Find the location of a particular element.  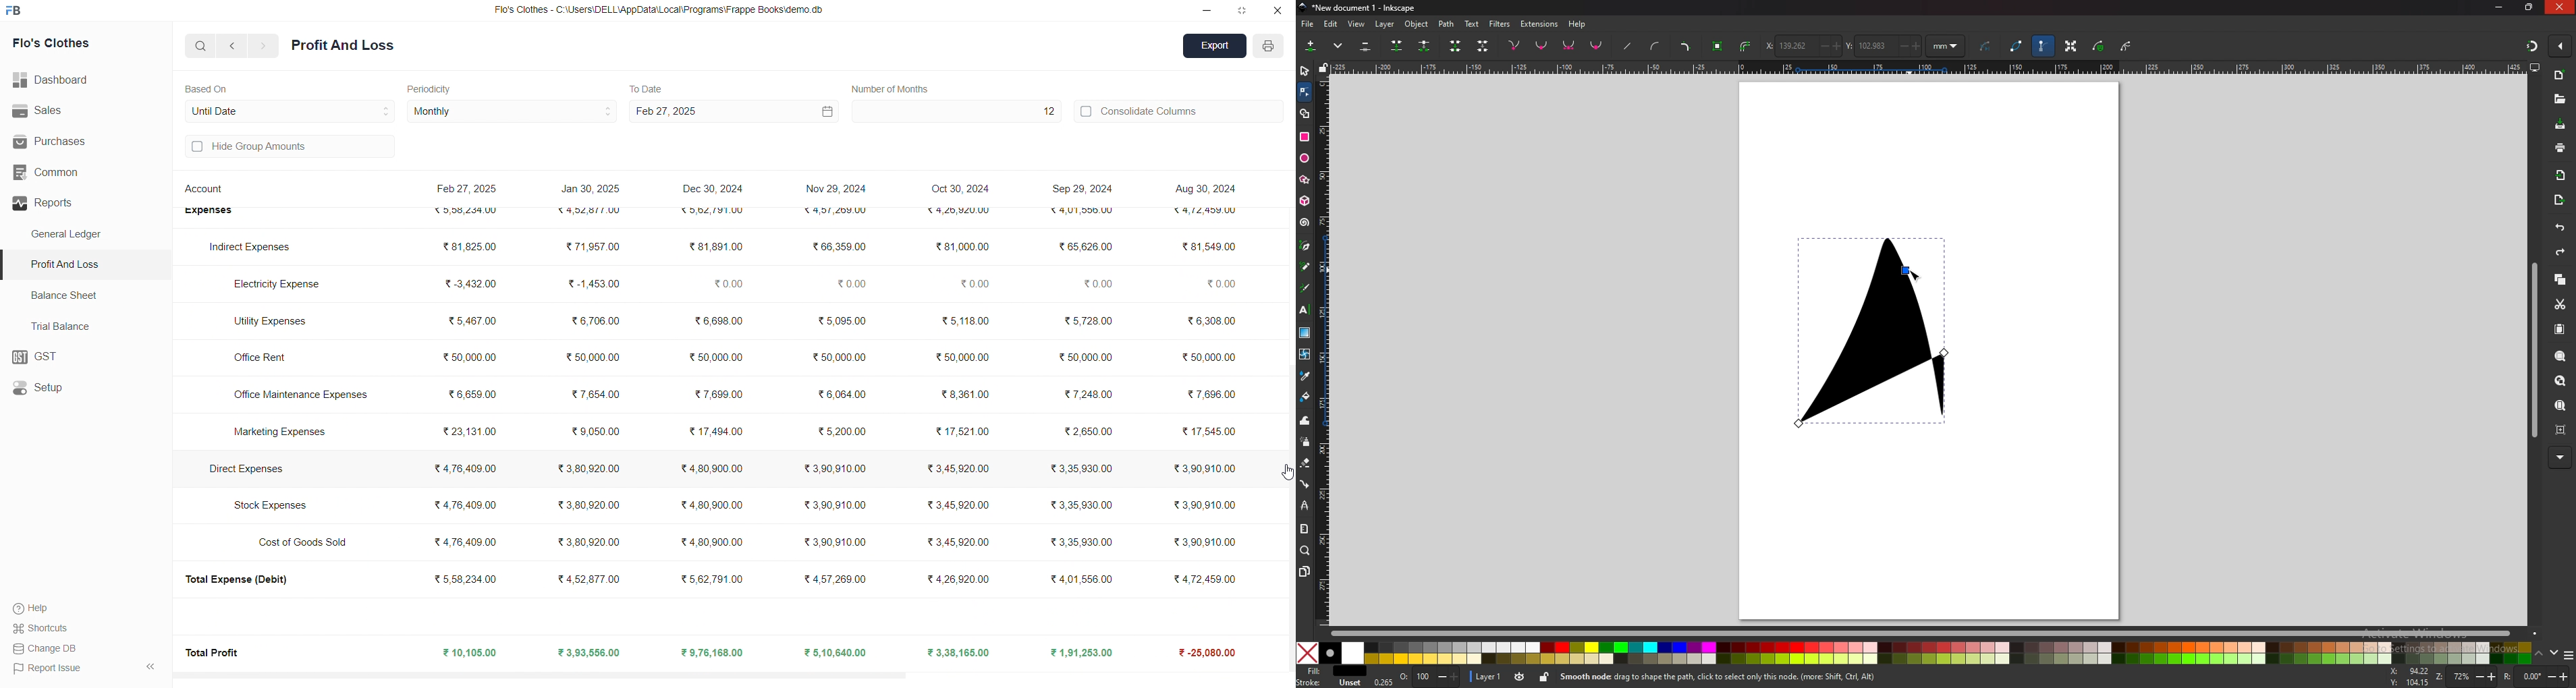

₹ 81,825.00 is located at coordinates (466, 246).